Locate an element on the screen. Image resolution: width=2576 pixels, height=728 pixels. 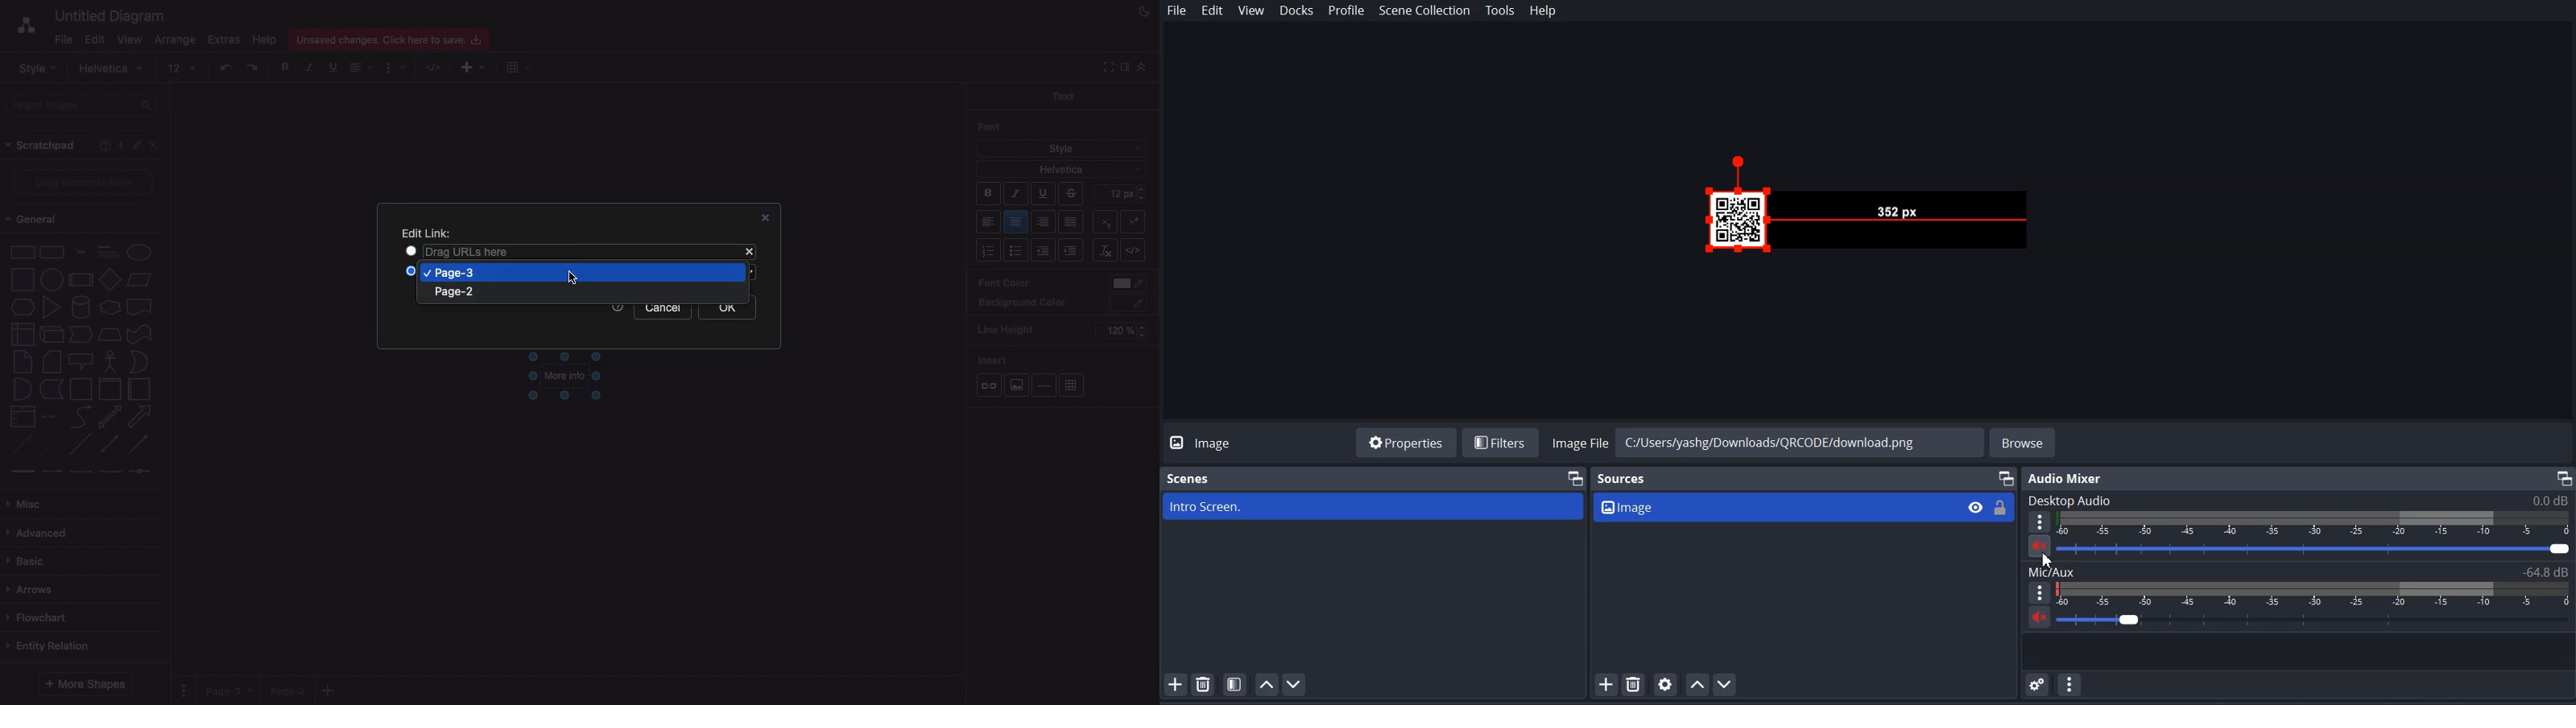
text is located at coordinates (81, 254).